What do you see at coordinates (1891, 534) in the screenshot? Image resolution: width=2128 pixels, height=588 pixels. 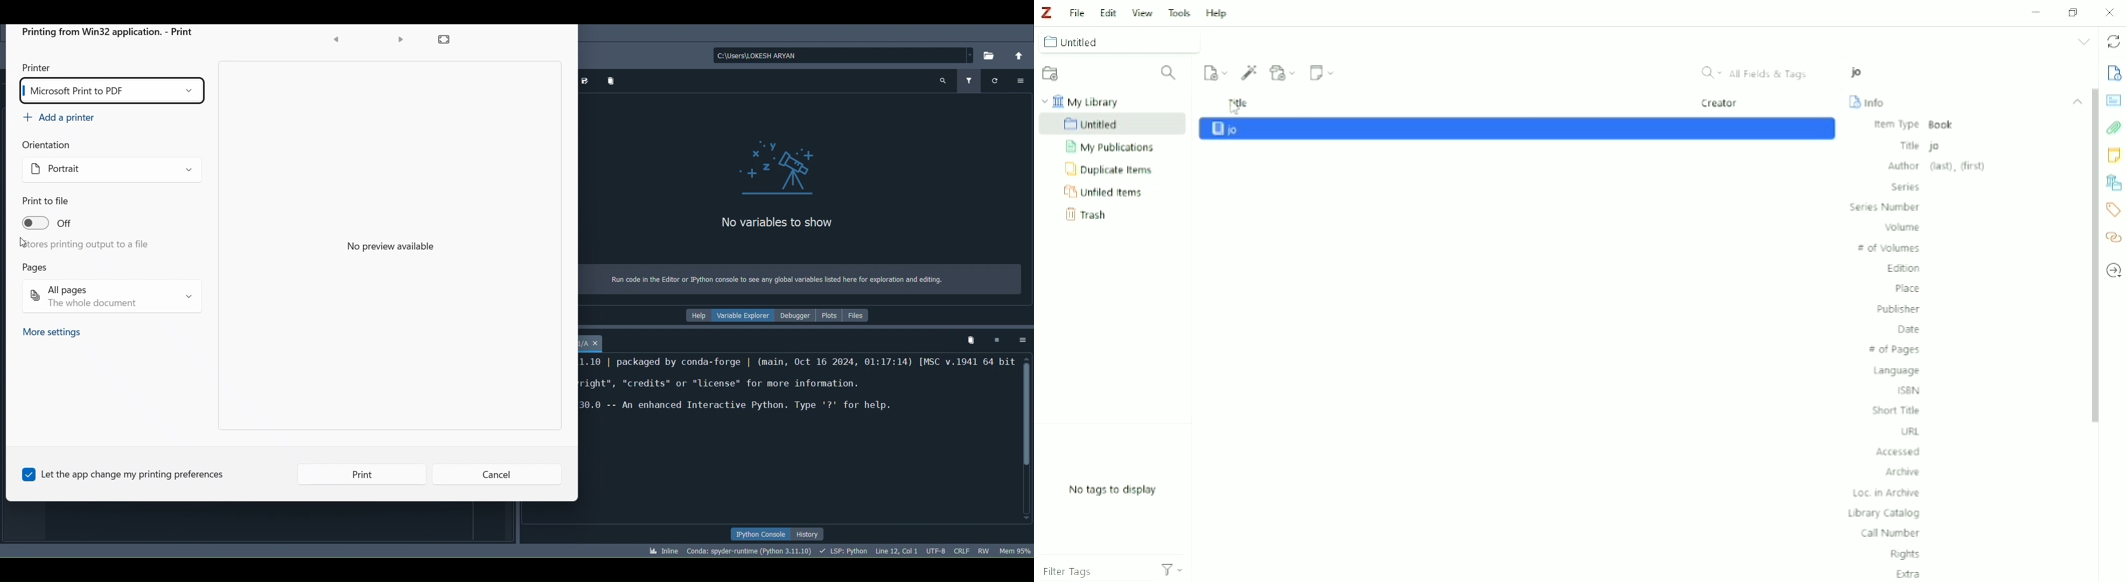 I see `Call Number` at bounding box center [1891, 534].